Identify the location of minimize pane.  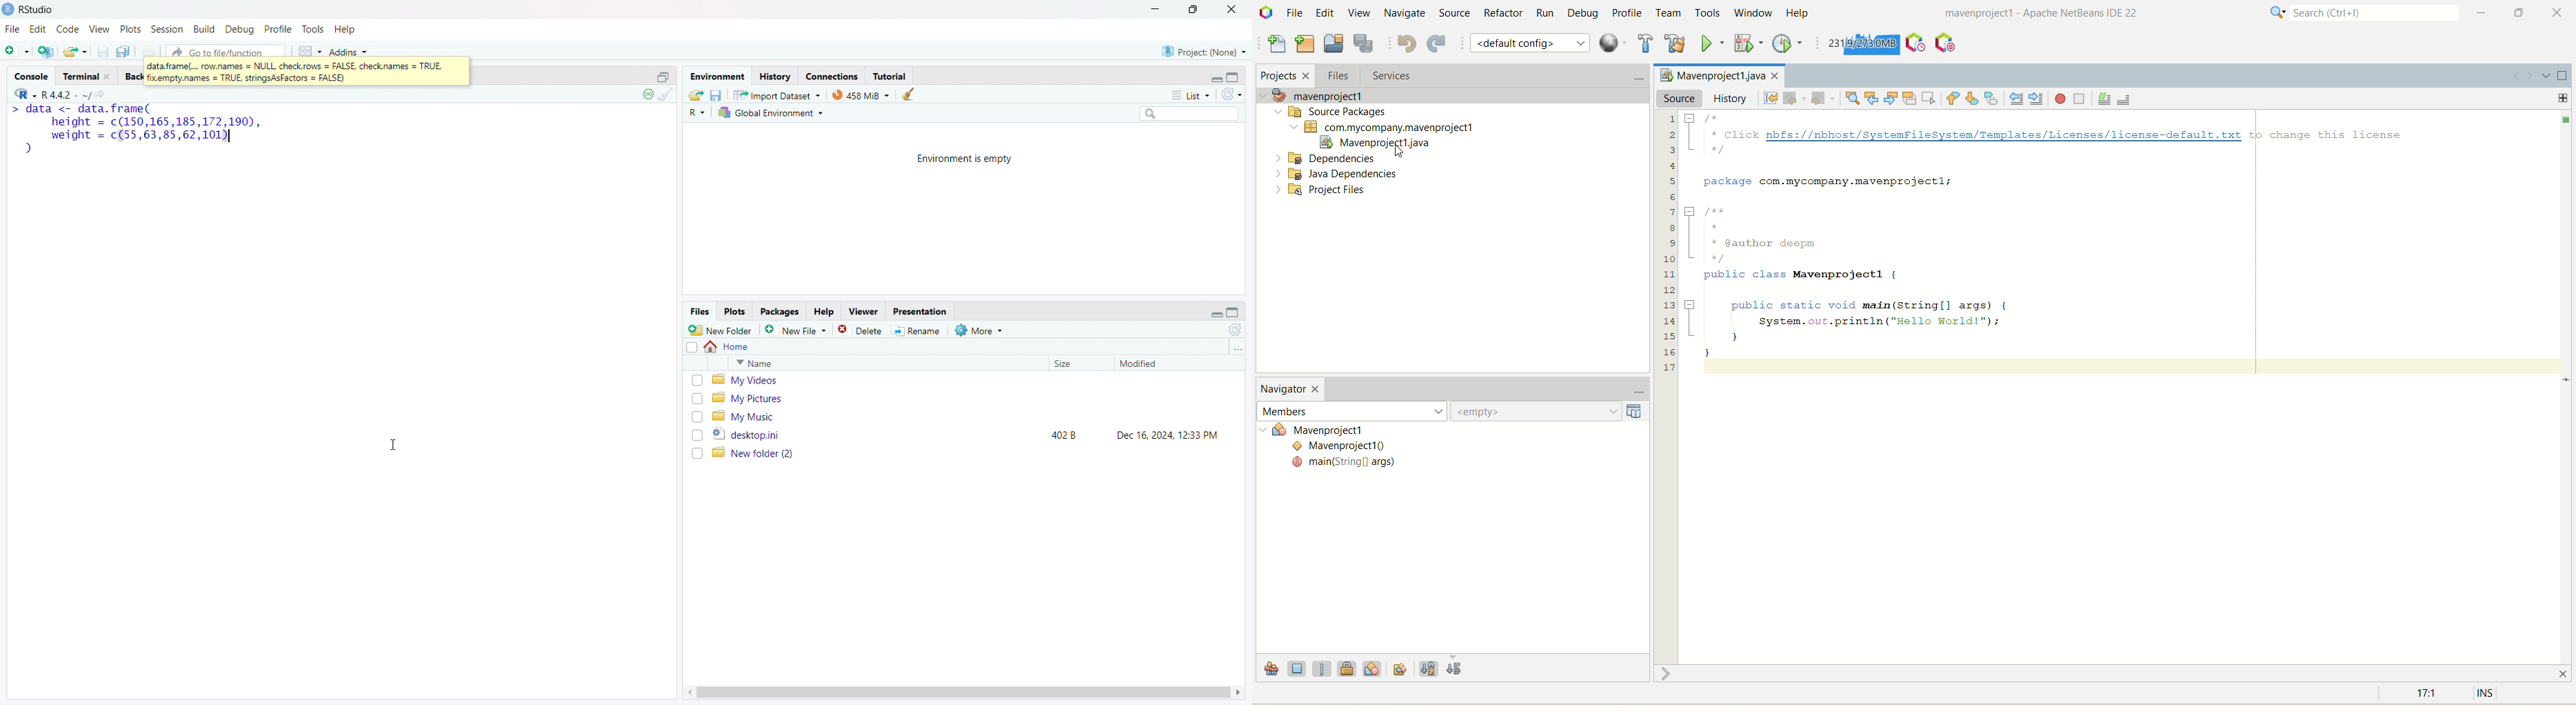
(1217, 312).